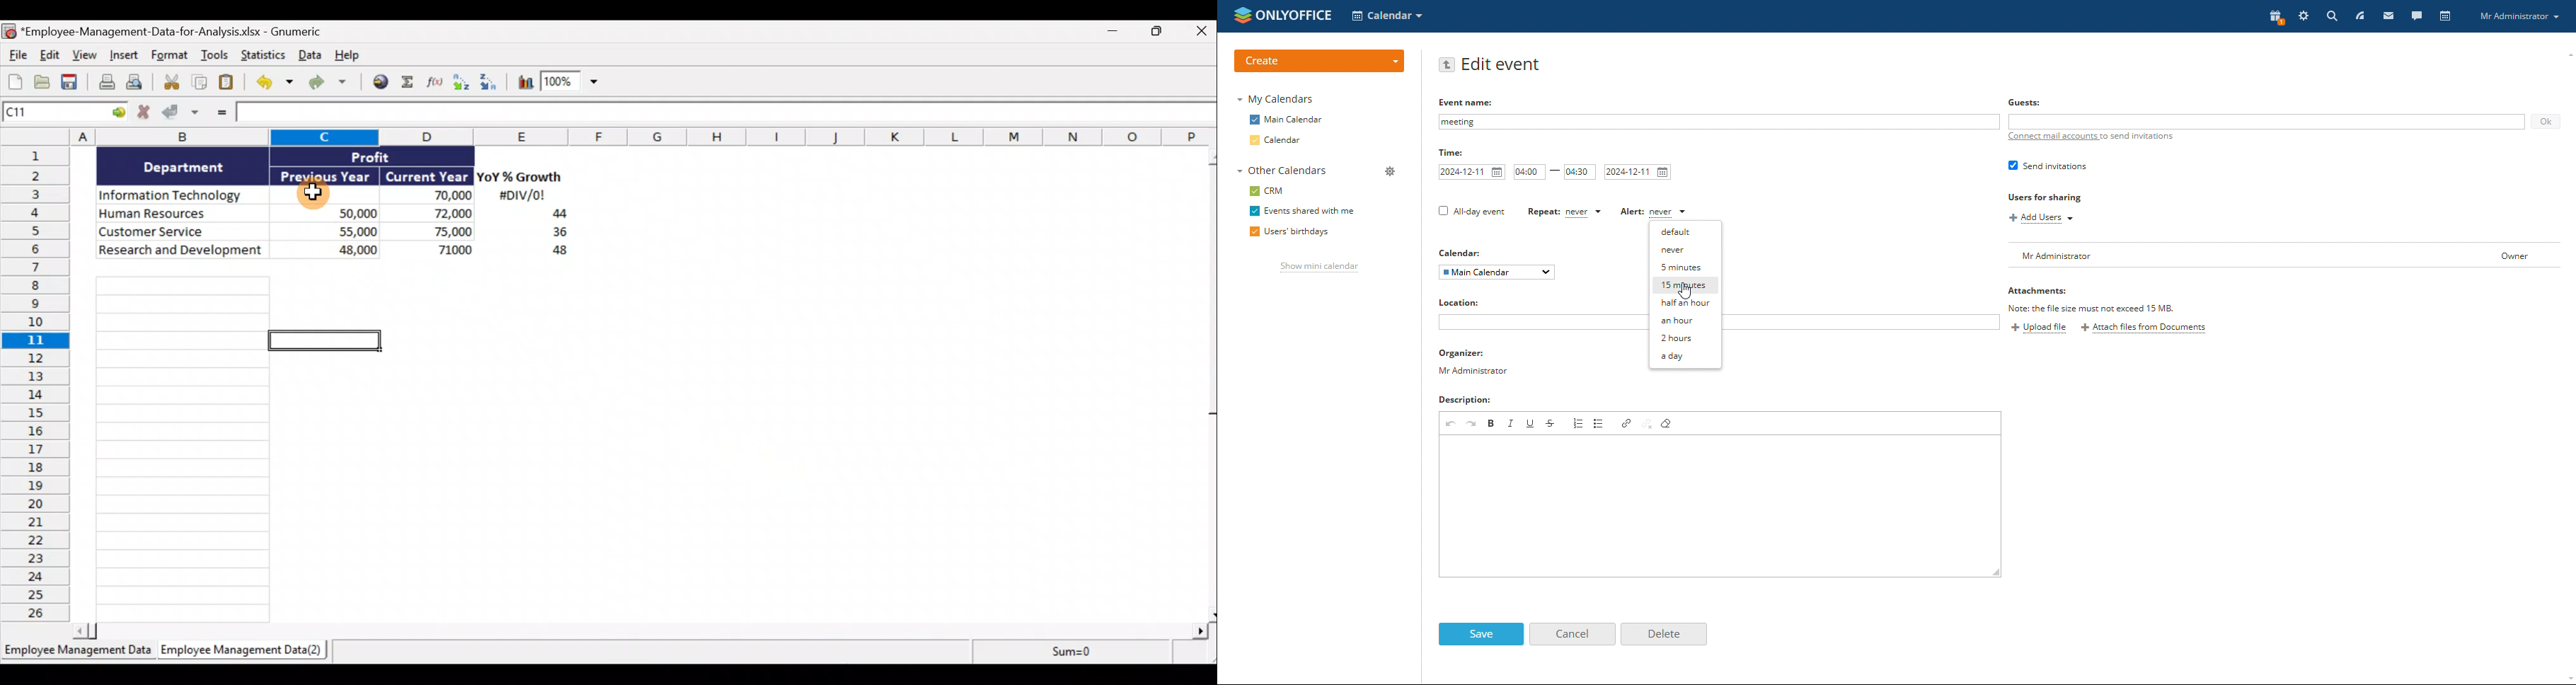 The height and width of the screenshot is (700, 2576). I want to click on 71,000, so click(437, 251).